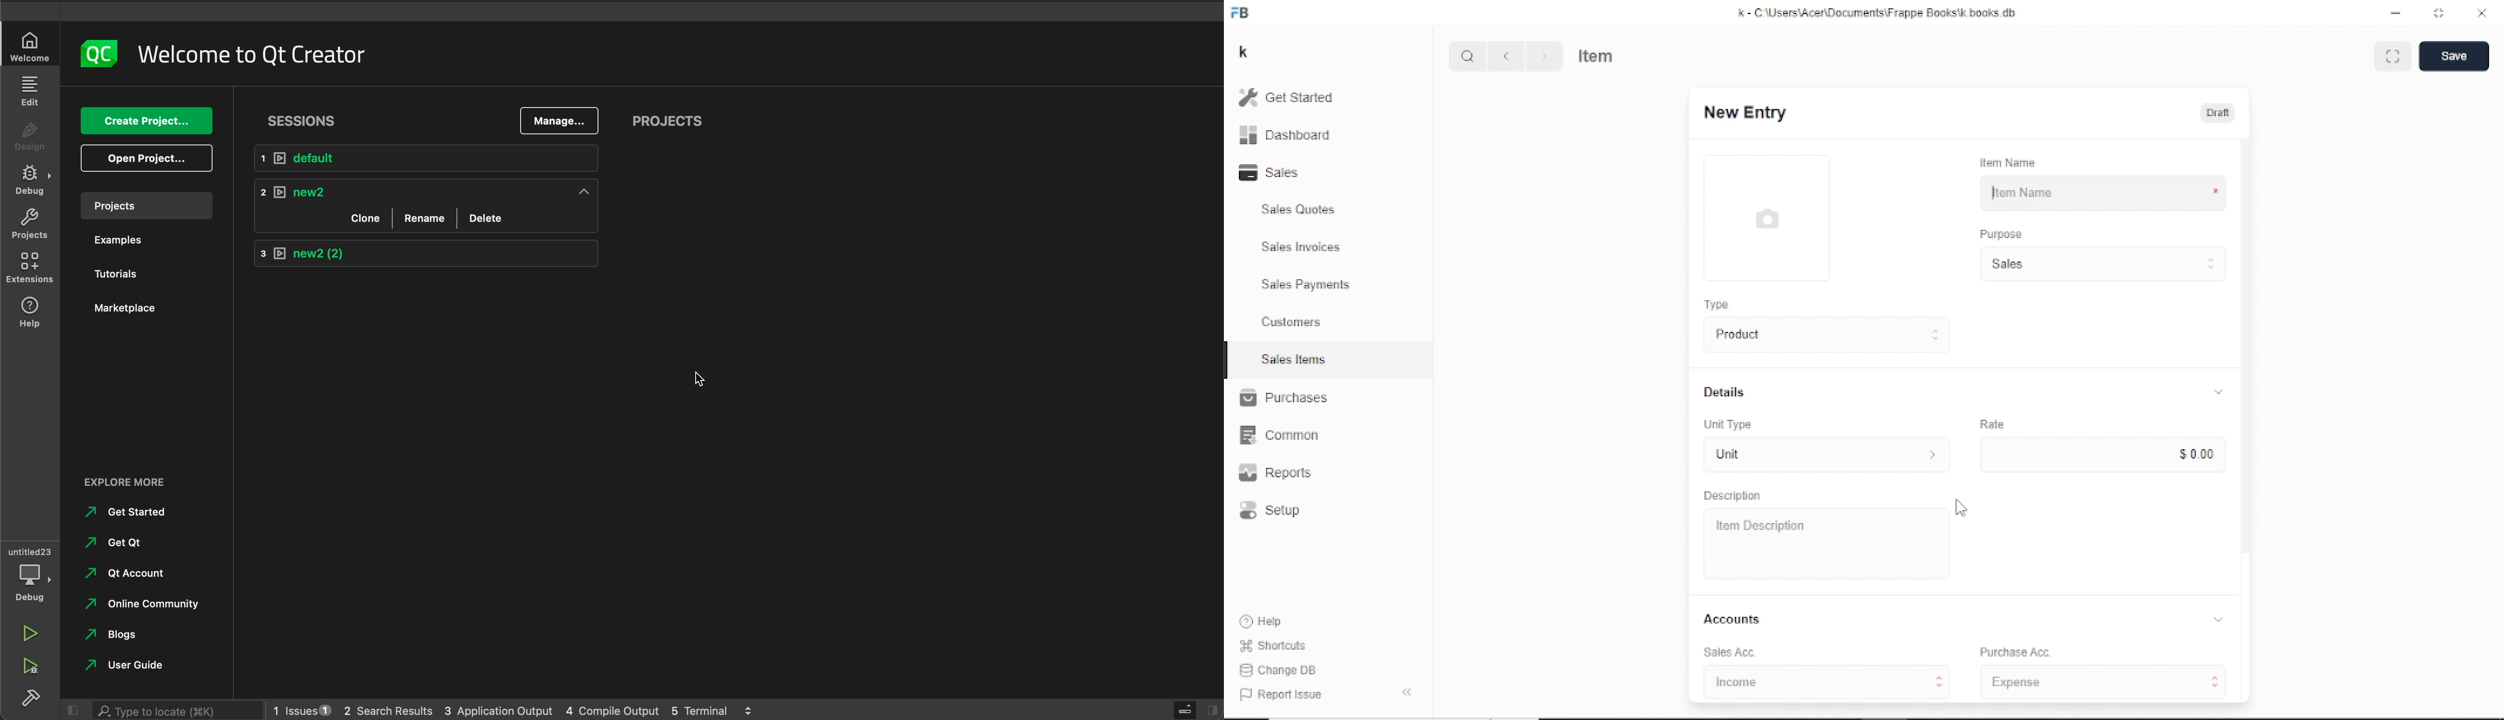 The image size is (2520, 728). I want to click on Dashboard, so click(1286, 136).